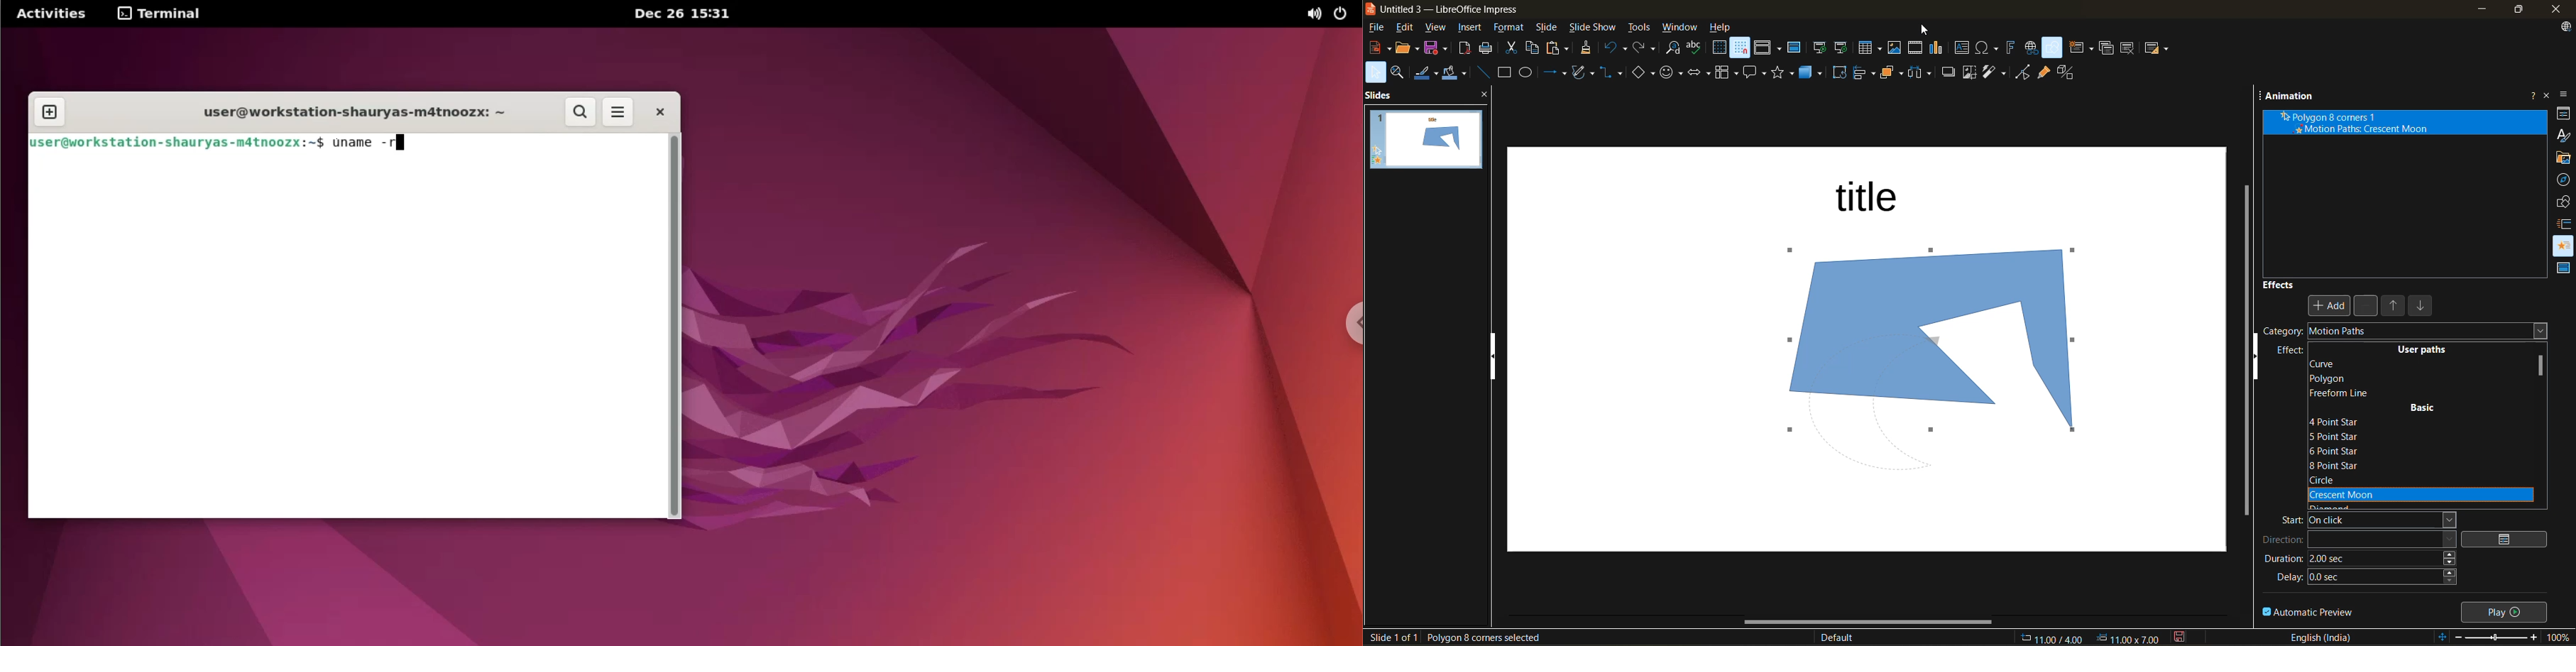  I want to click on find and replace, so click(1673, 49).